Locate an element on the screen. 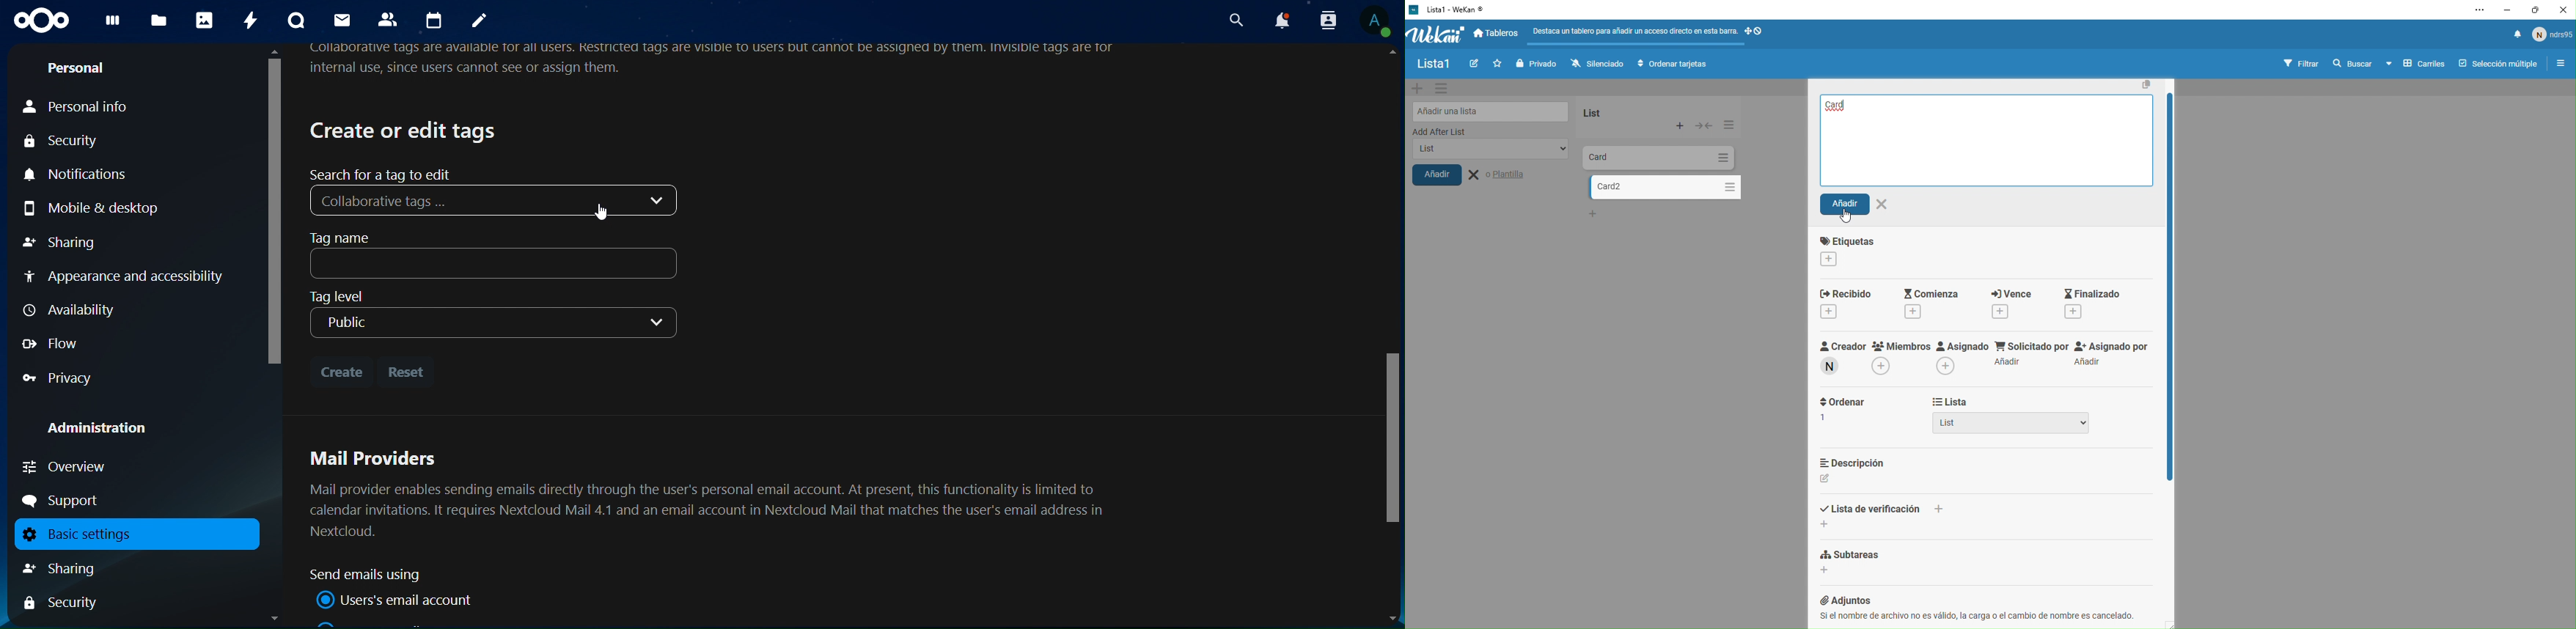  activity is located at coordinates (253, 21).